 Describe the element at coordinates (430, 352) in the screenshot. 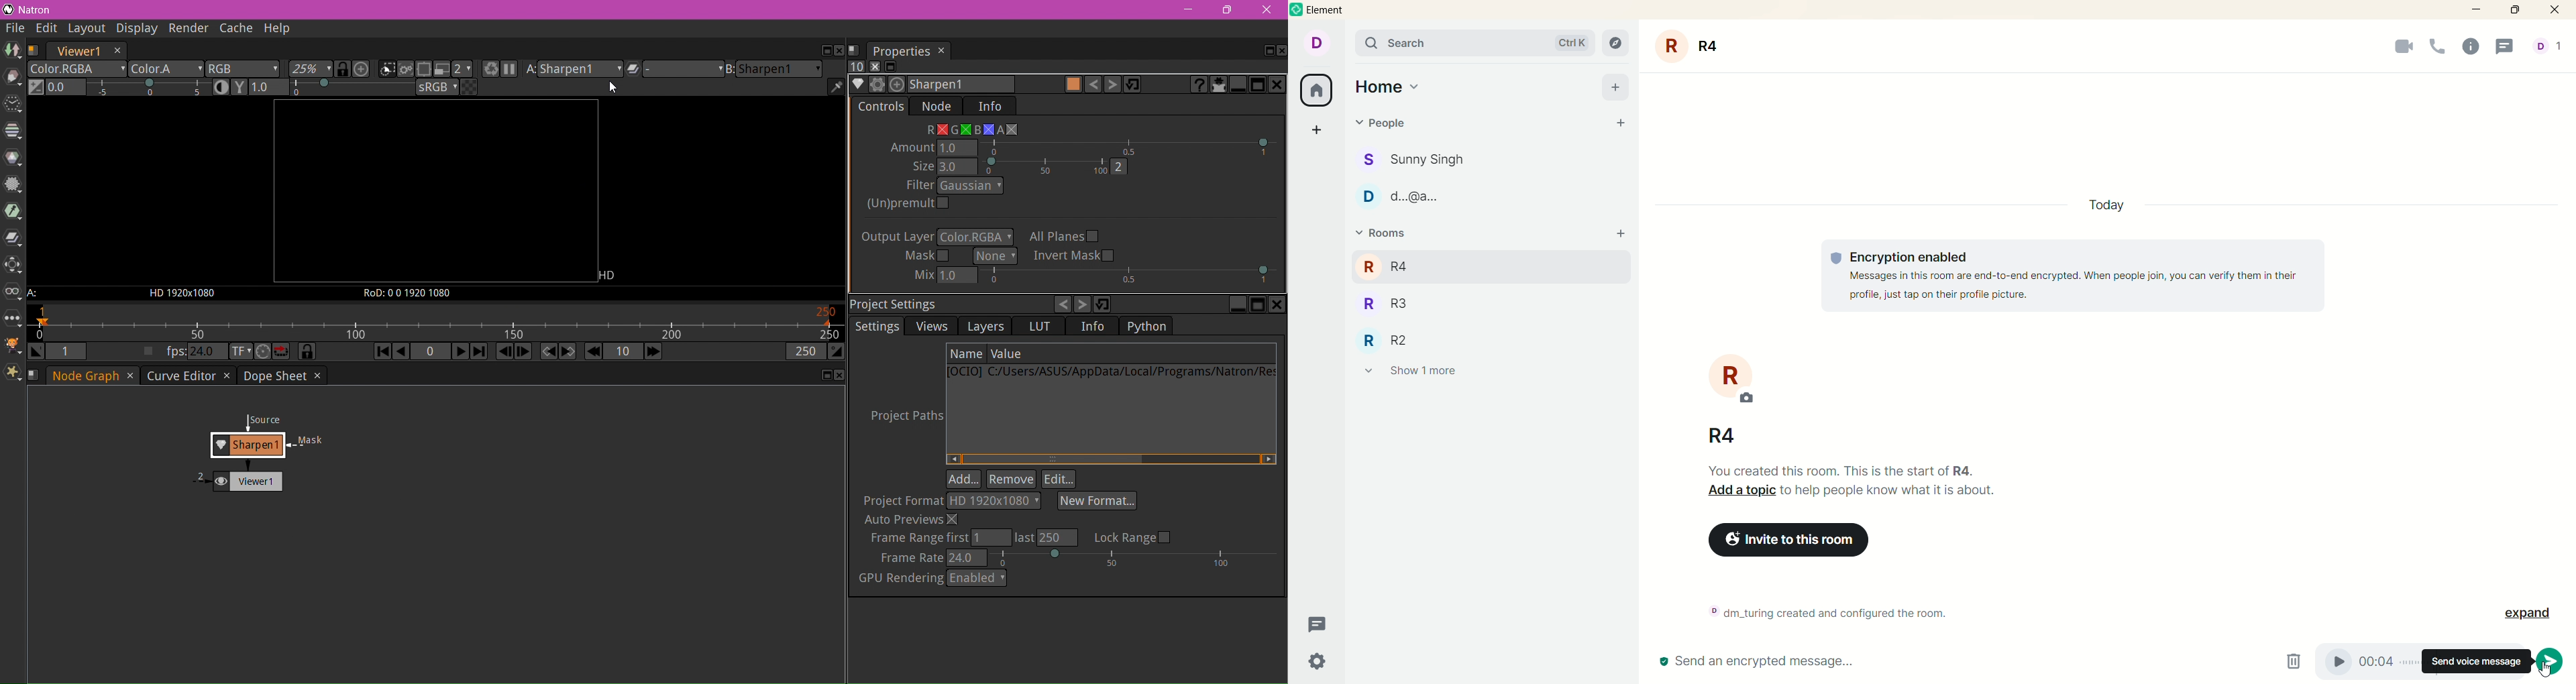

I see `Current Farme Number` at that location.